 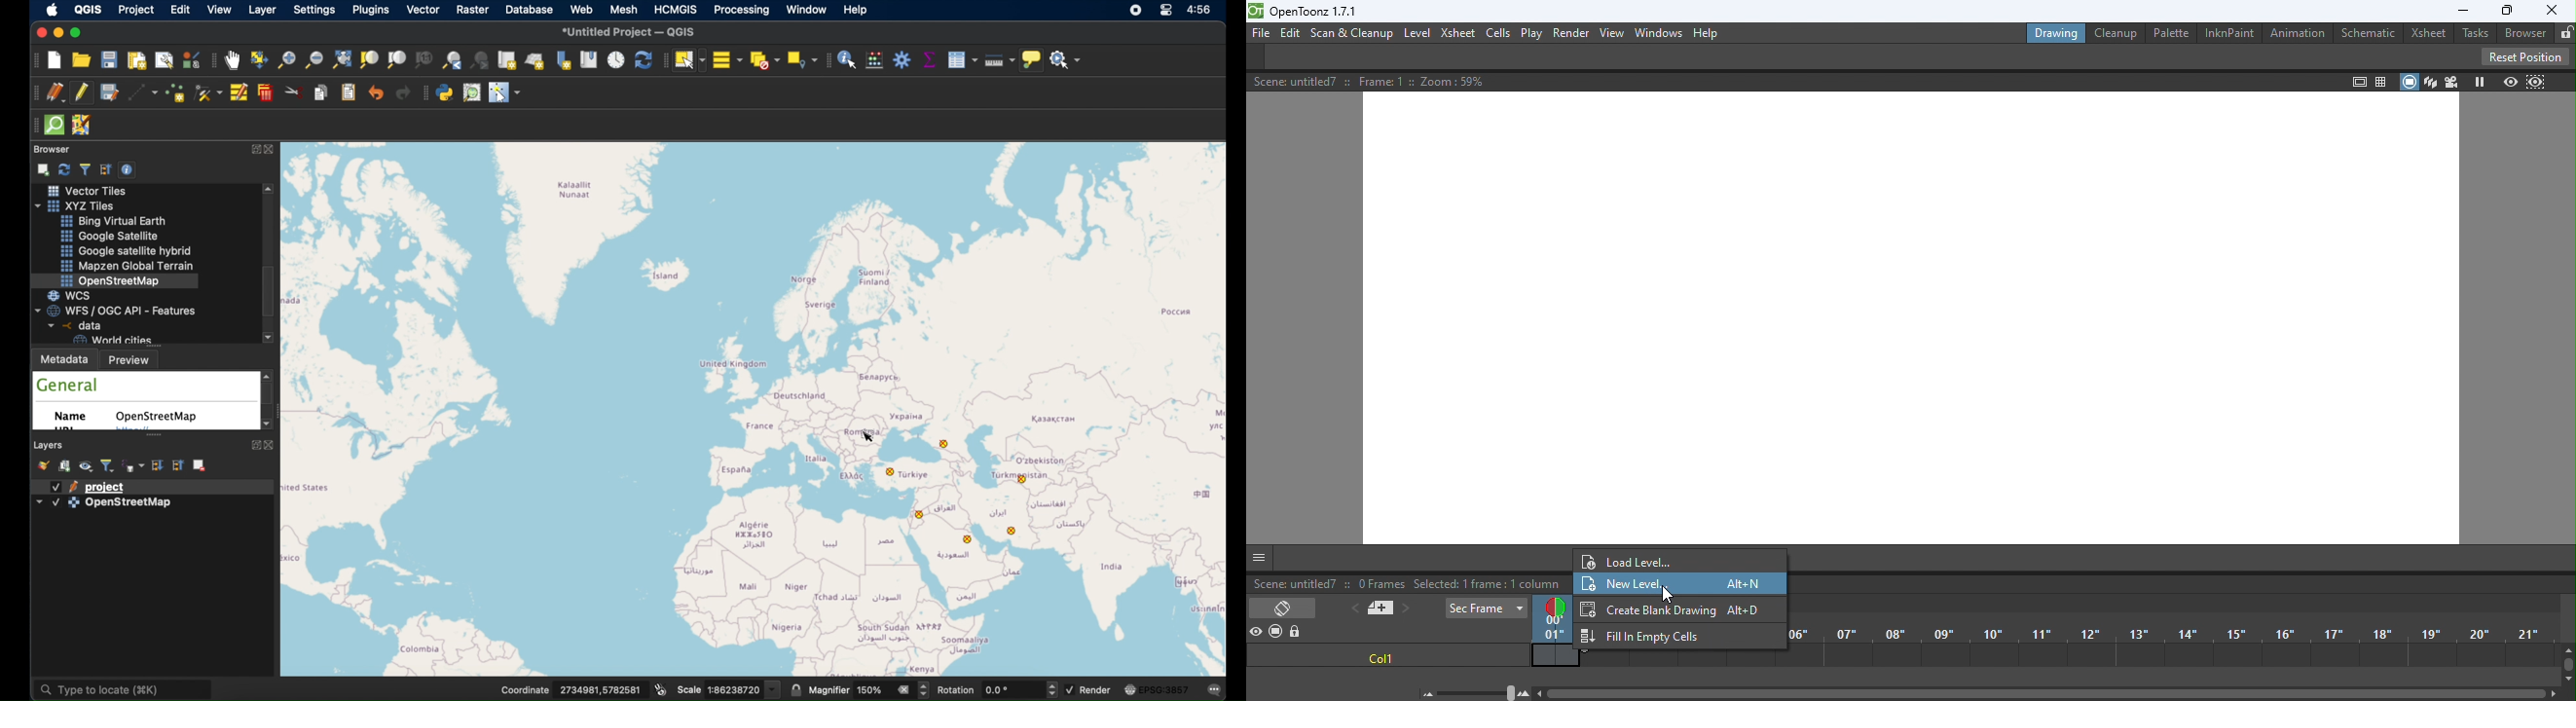 What do you see at coordinates (661, 688) in the screenshot?
I see `toggle extents and mouse display position` at bounding box center [661, 688].